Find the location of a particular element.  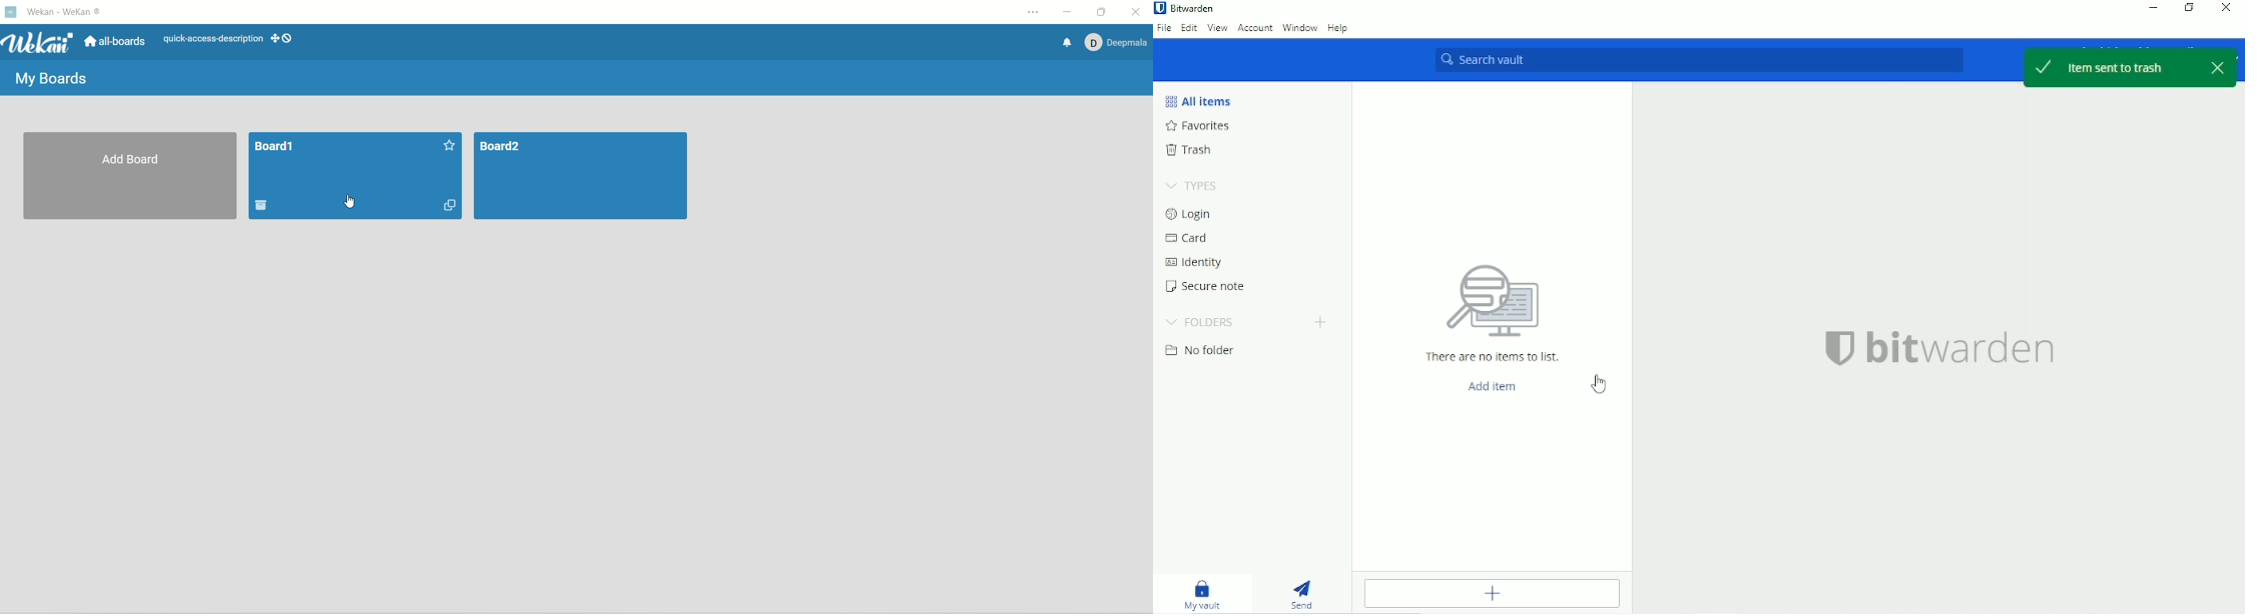

Add item is located at coordinates (1492, 595).